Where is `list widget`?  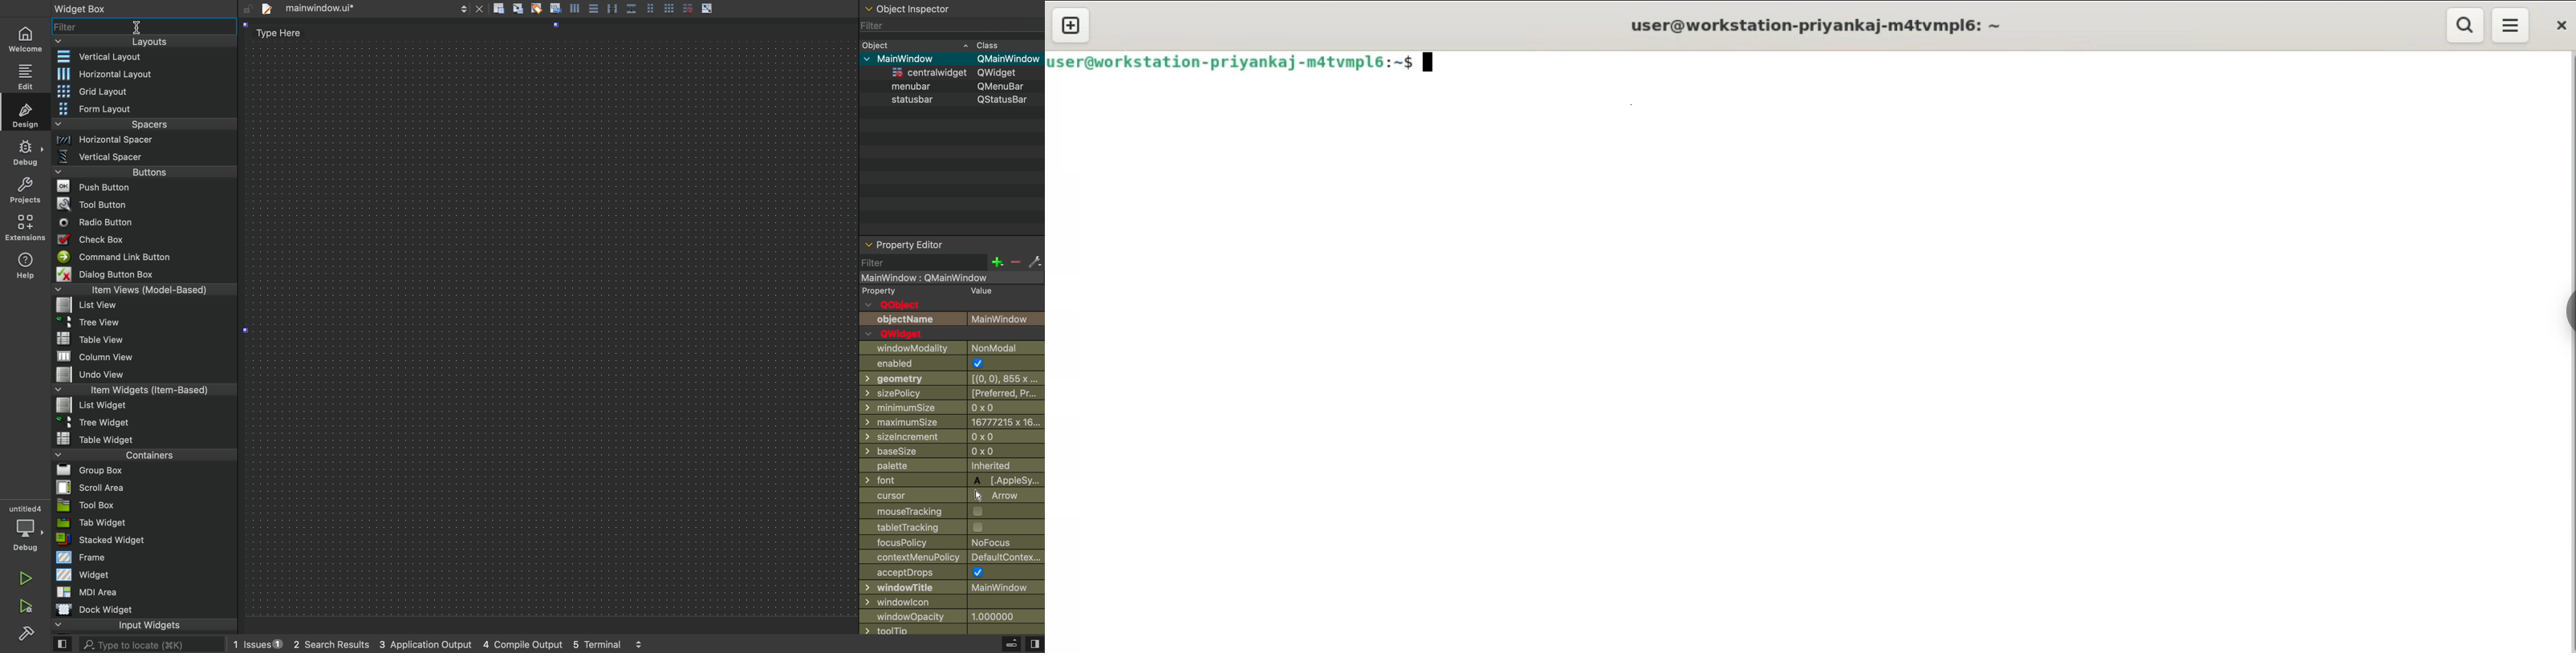 list widget is located at coordinates (144, 405).